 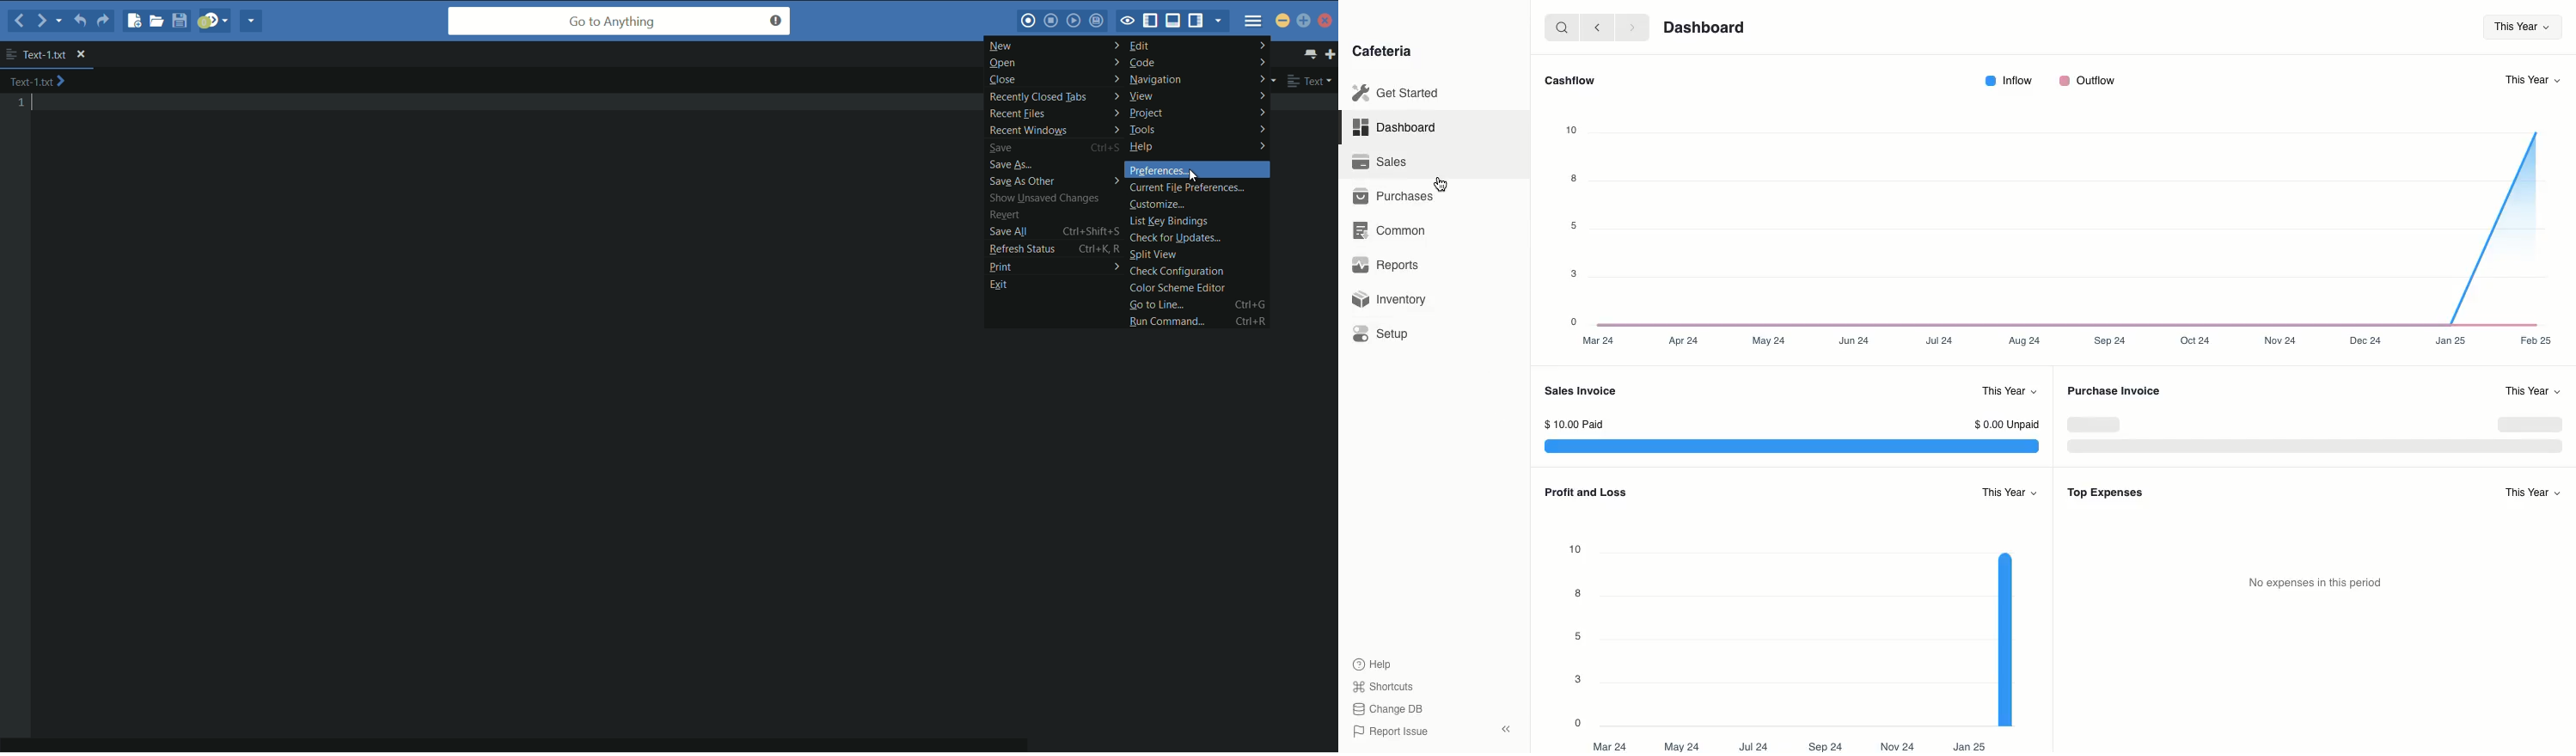 I want to click on save as other, so click(x=1052, y=182).